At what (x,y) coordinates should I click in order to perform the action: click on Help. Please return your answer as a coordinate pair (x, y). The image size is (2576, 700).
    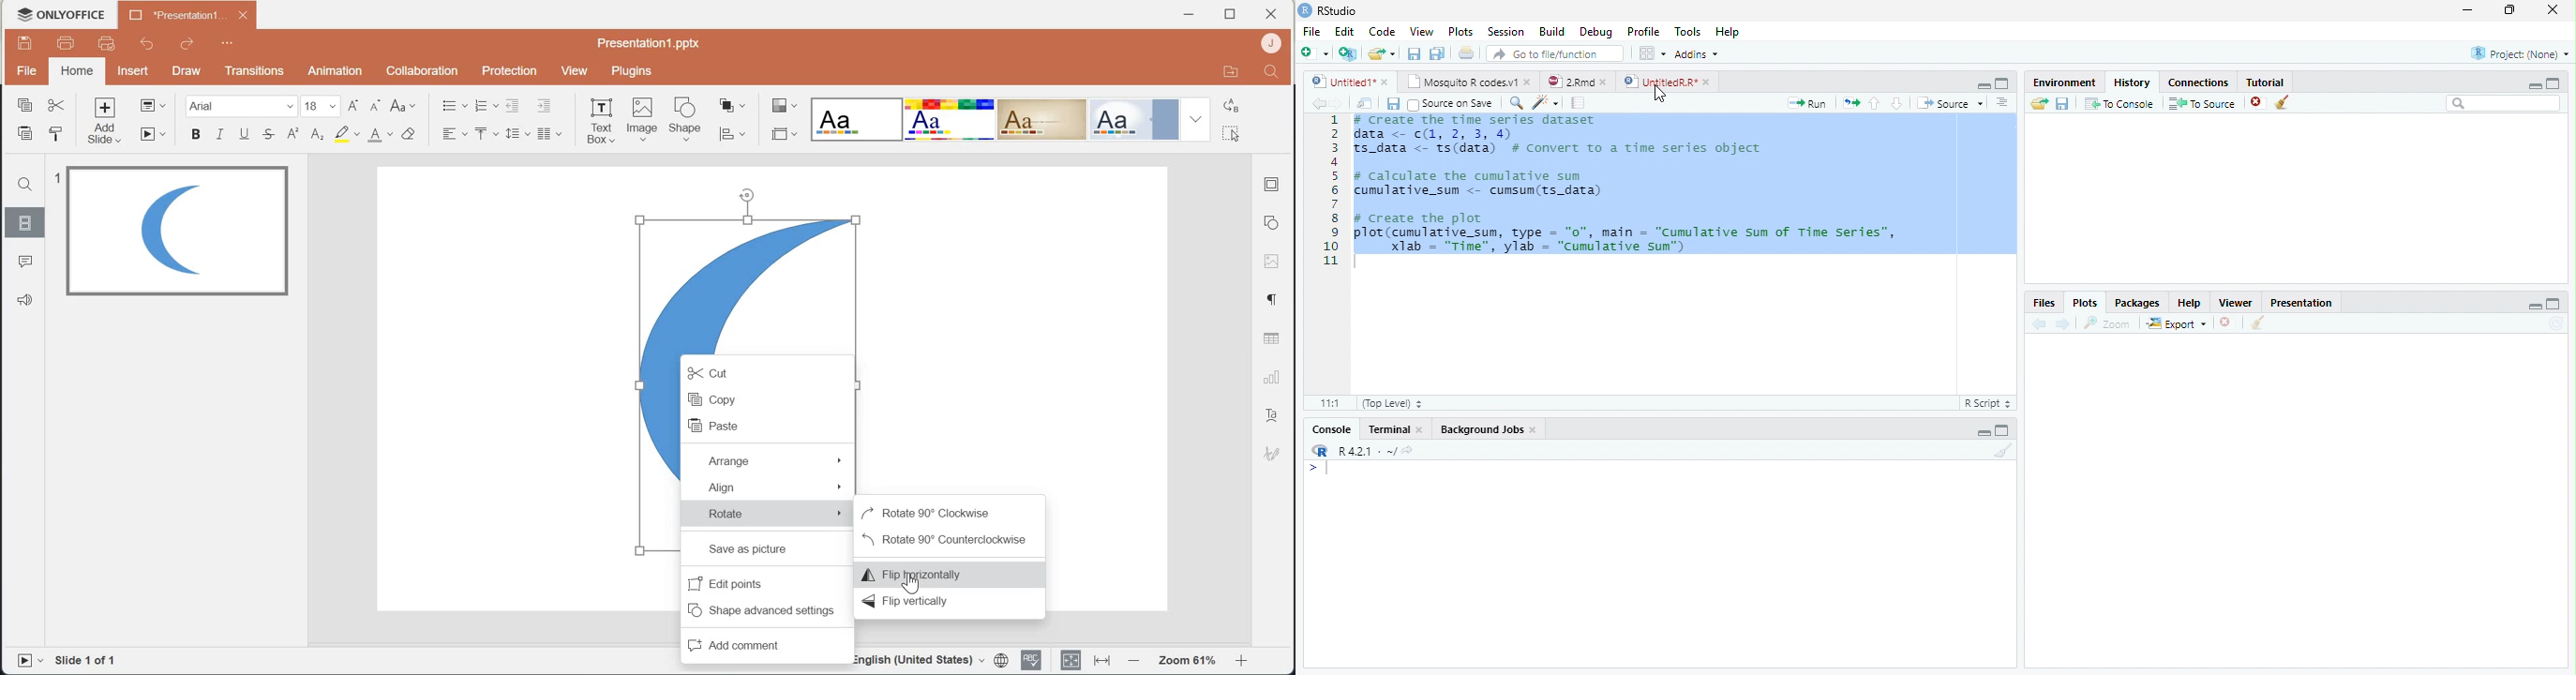
    Looking at the image, I should click on (2189, 304).